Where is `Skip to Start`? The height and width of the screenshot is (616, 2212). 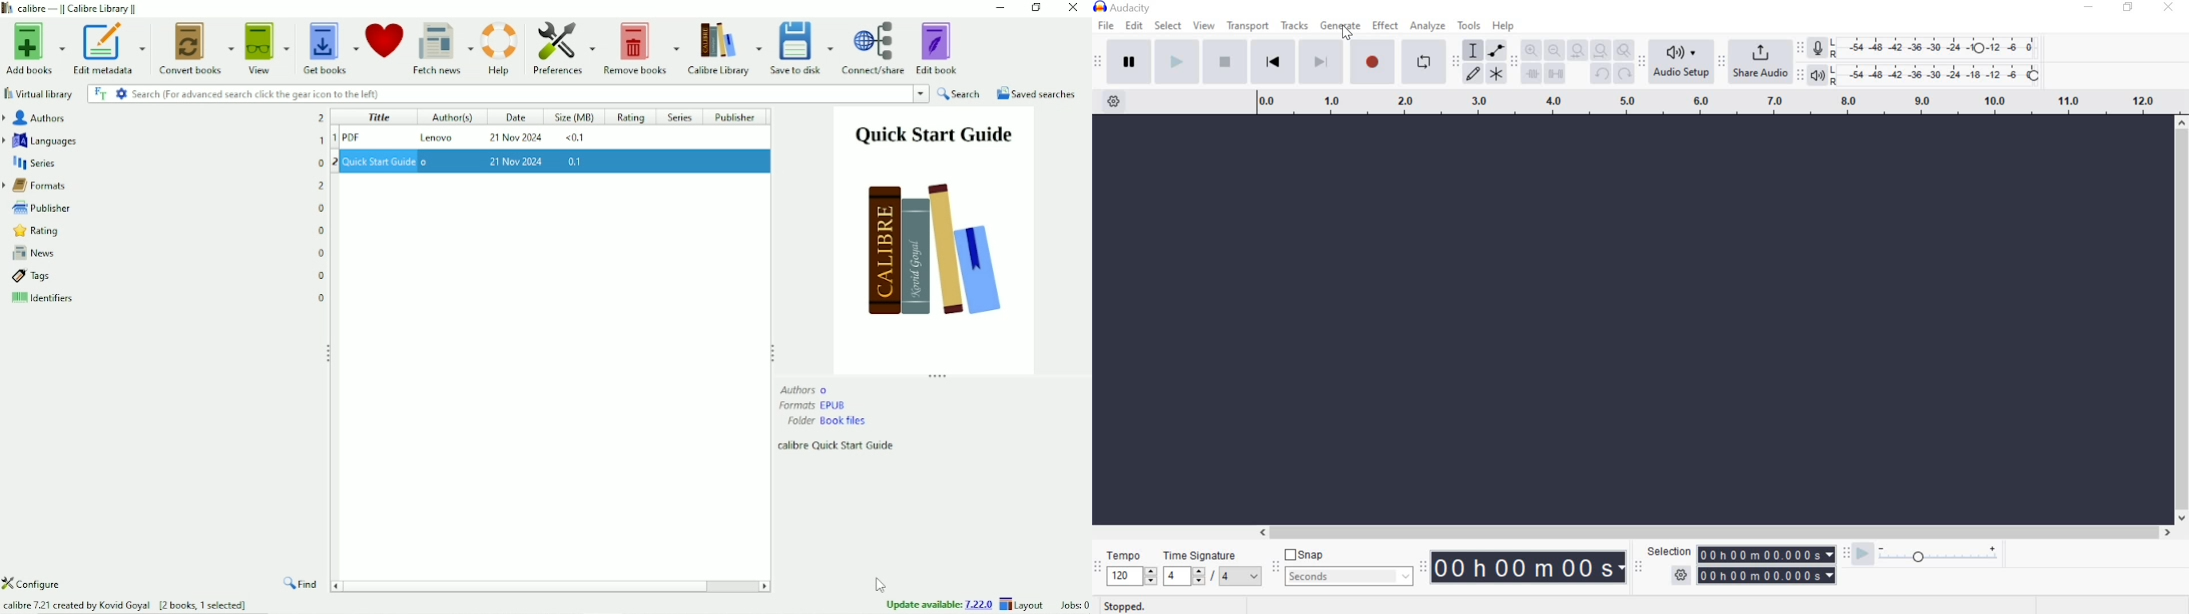 Skip to Start is located at coordinates (1273, 61).